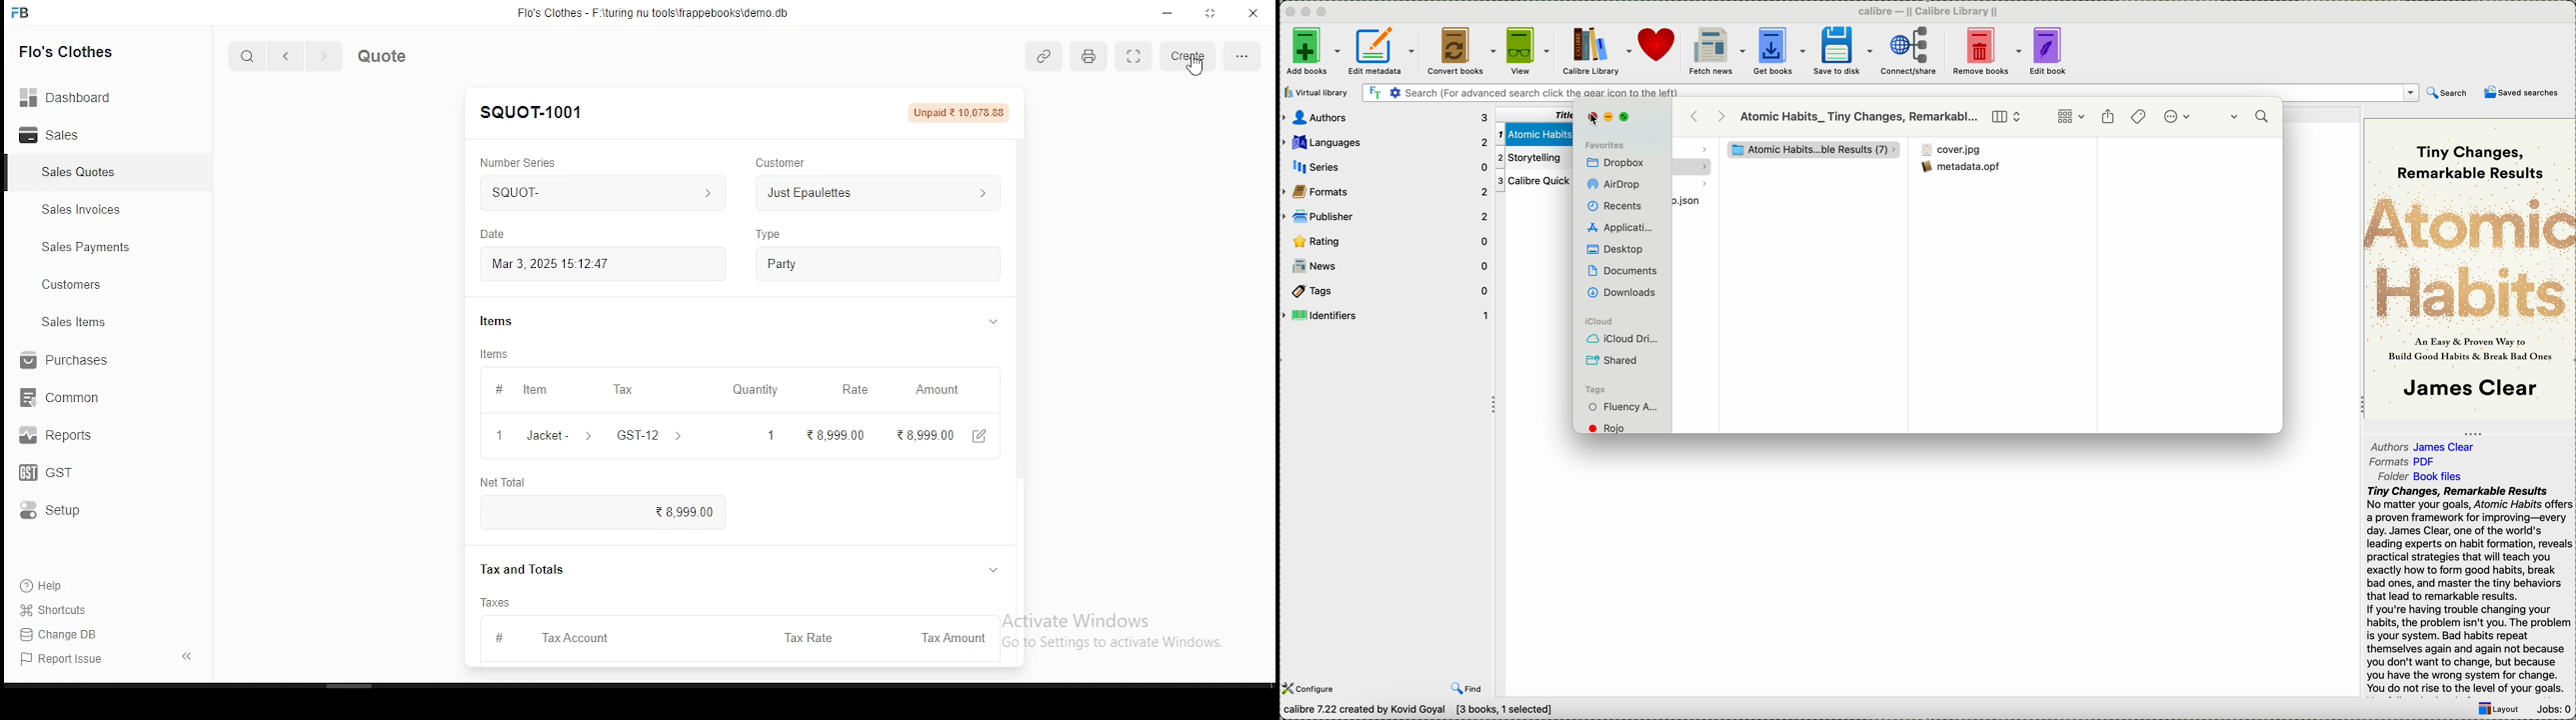  What do you see at coordinates (495, 232) in the screenshot?
I see `date` at bounding box center [495, 232].